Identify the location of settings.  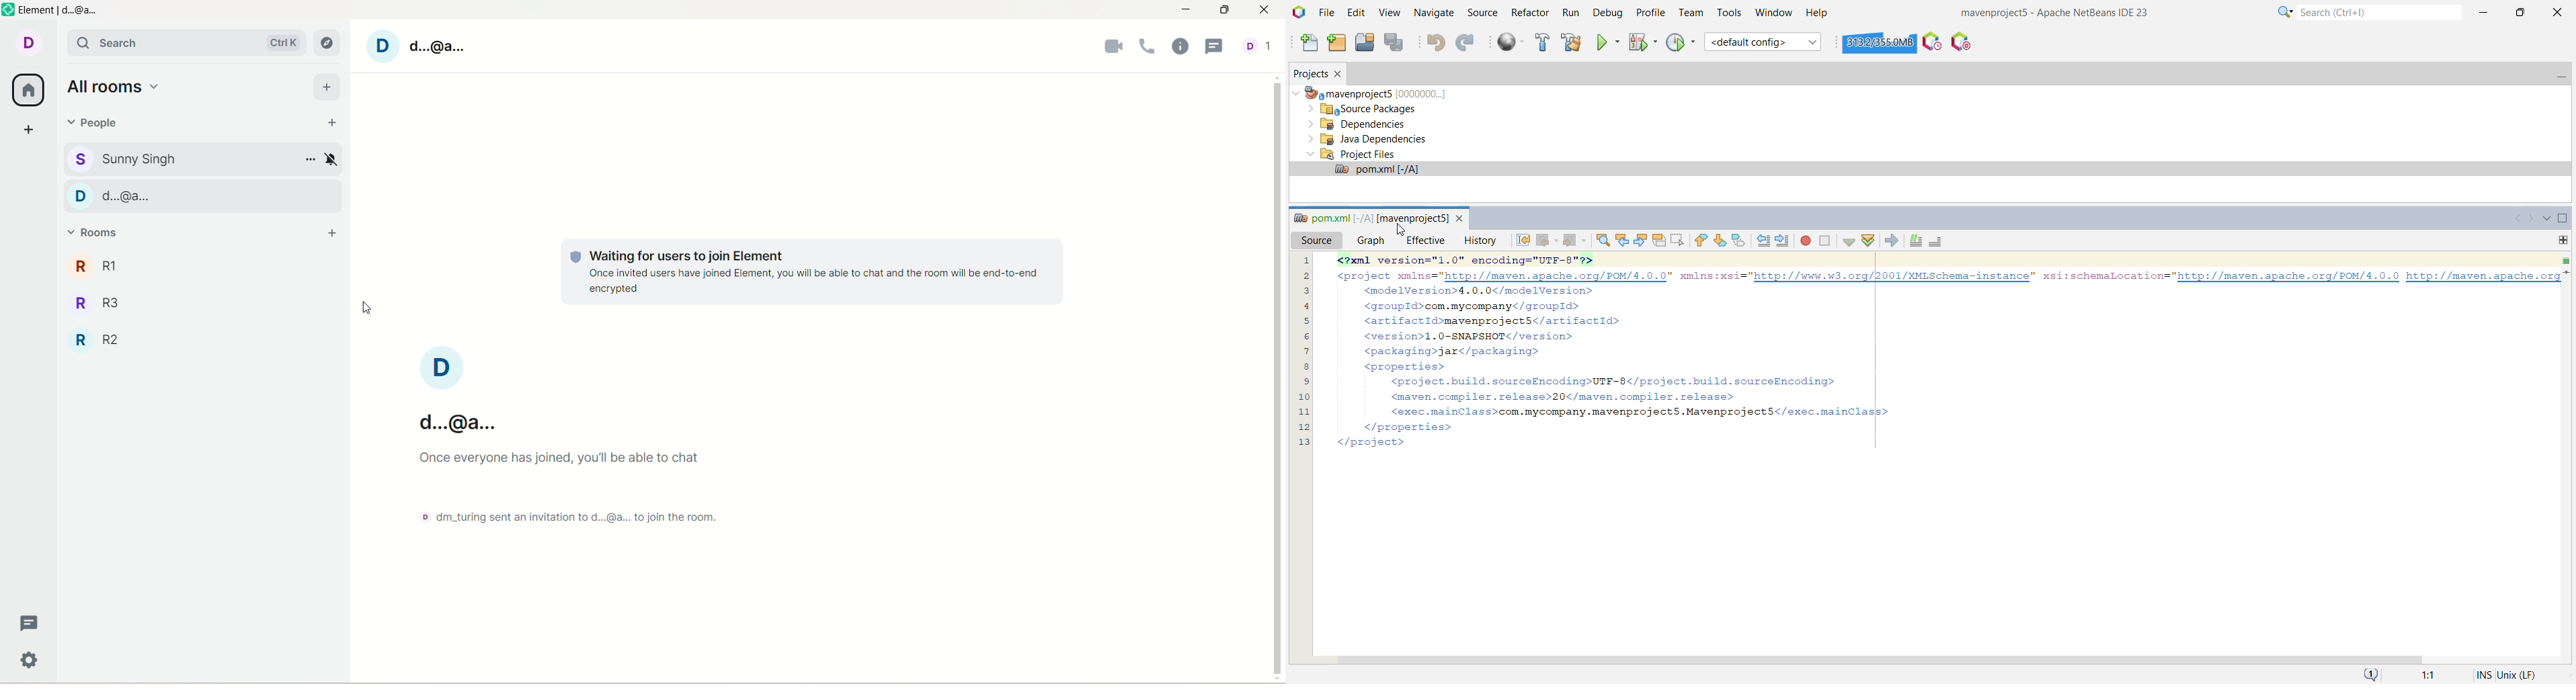
(31, 659).